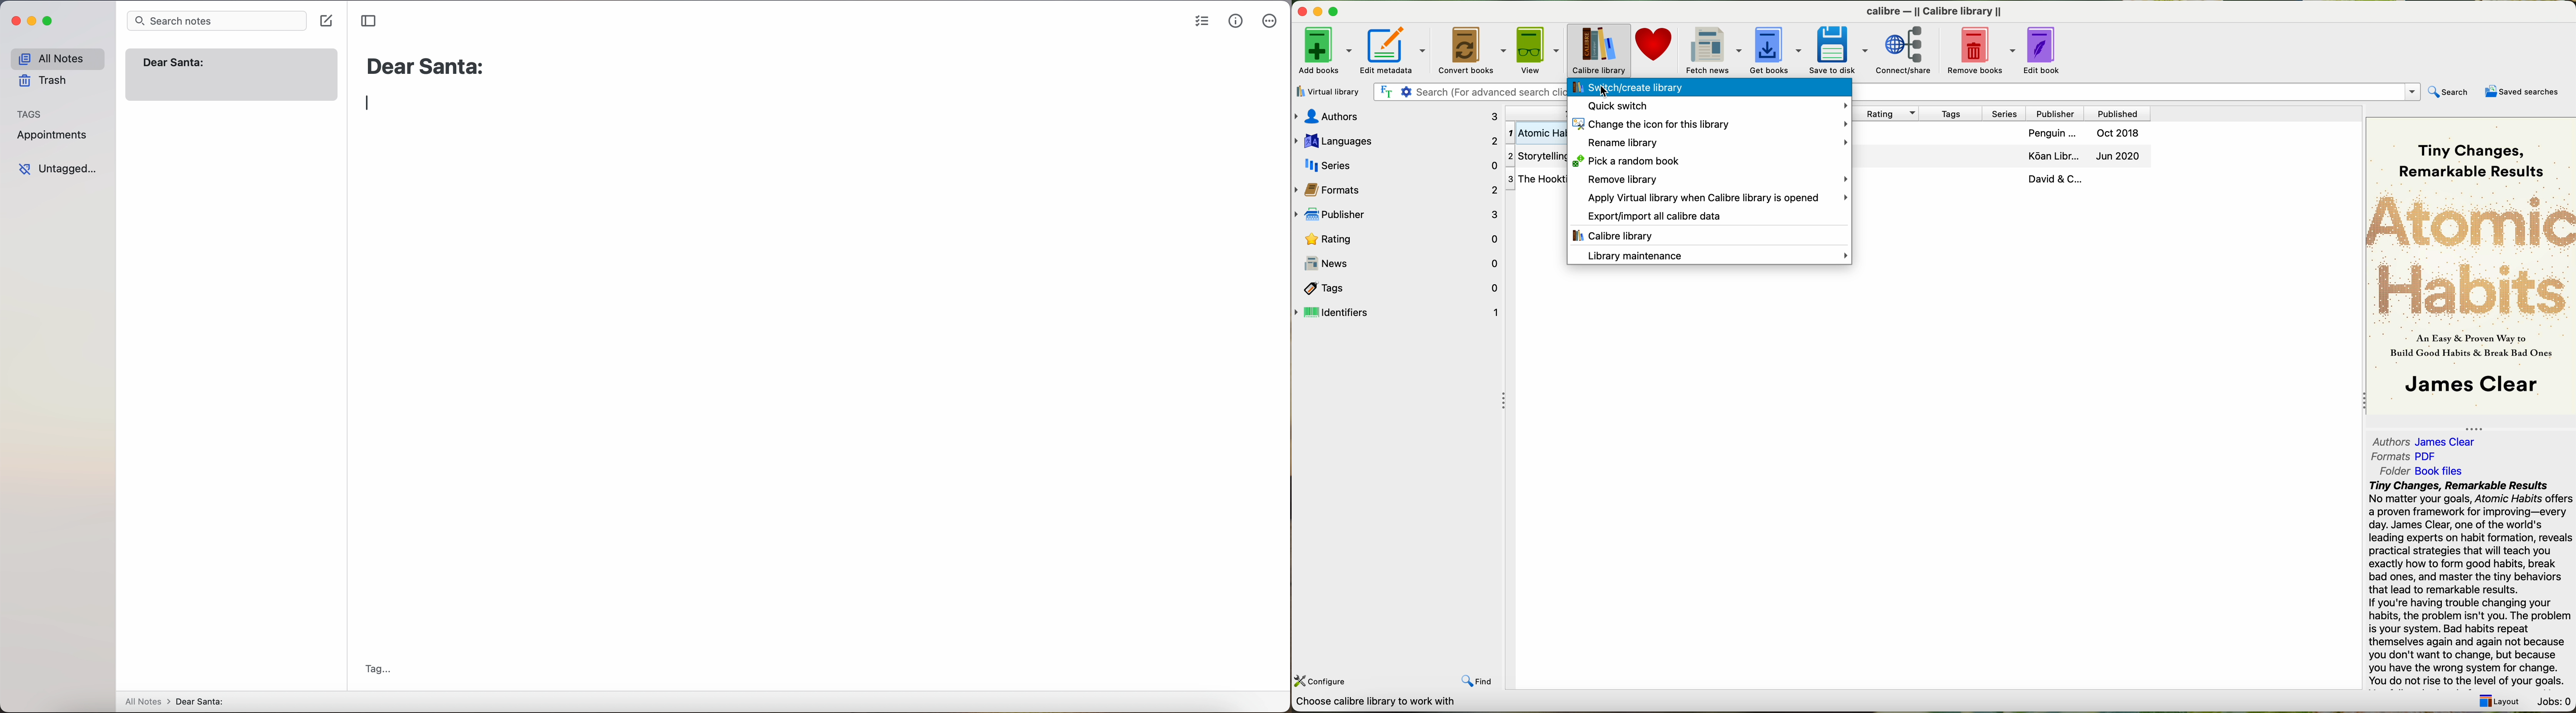 This screenshot has width=2576, height=728. What do you see at coordinates (1605, 89) in the screenshot?
I see `cursor` at bounding box center [1605, 89].